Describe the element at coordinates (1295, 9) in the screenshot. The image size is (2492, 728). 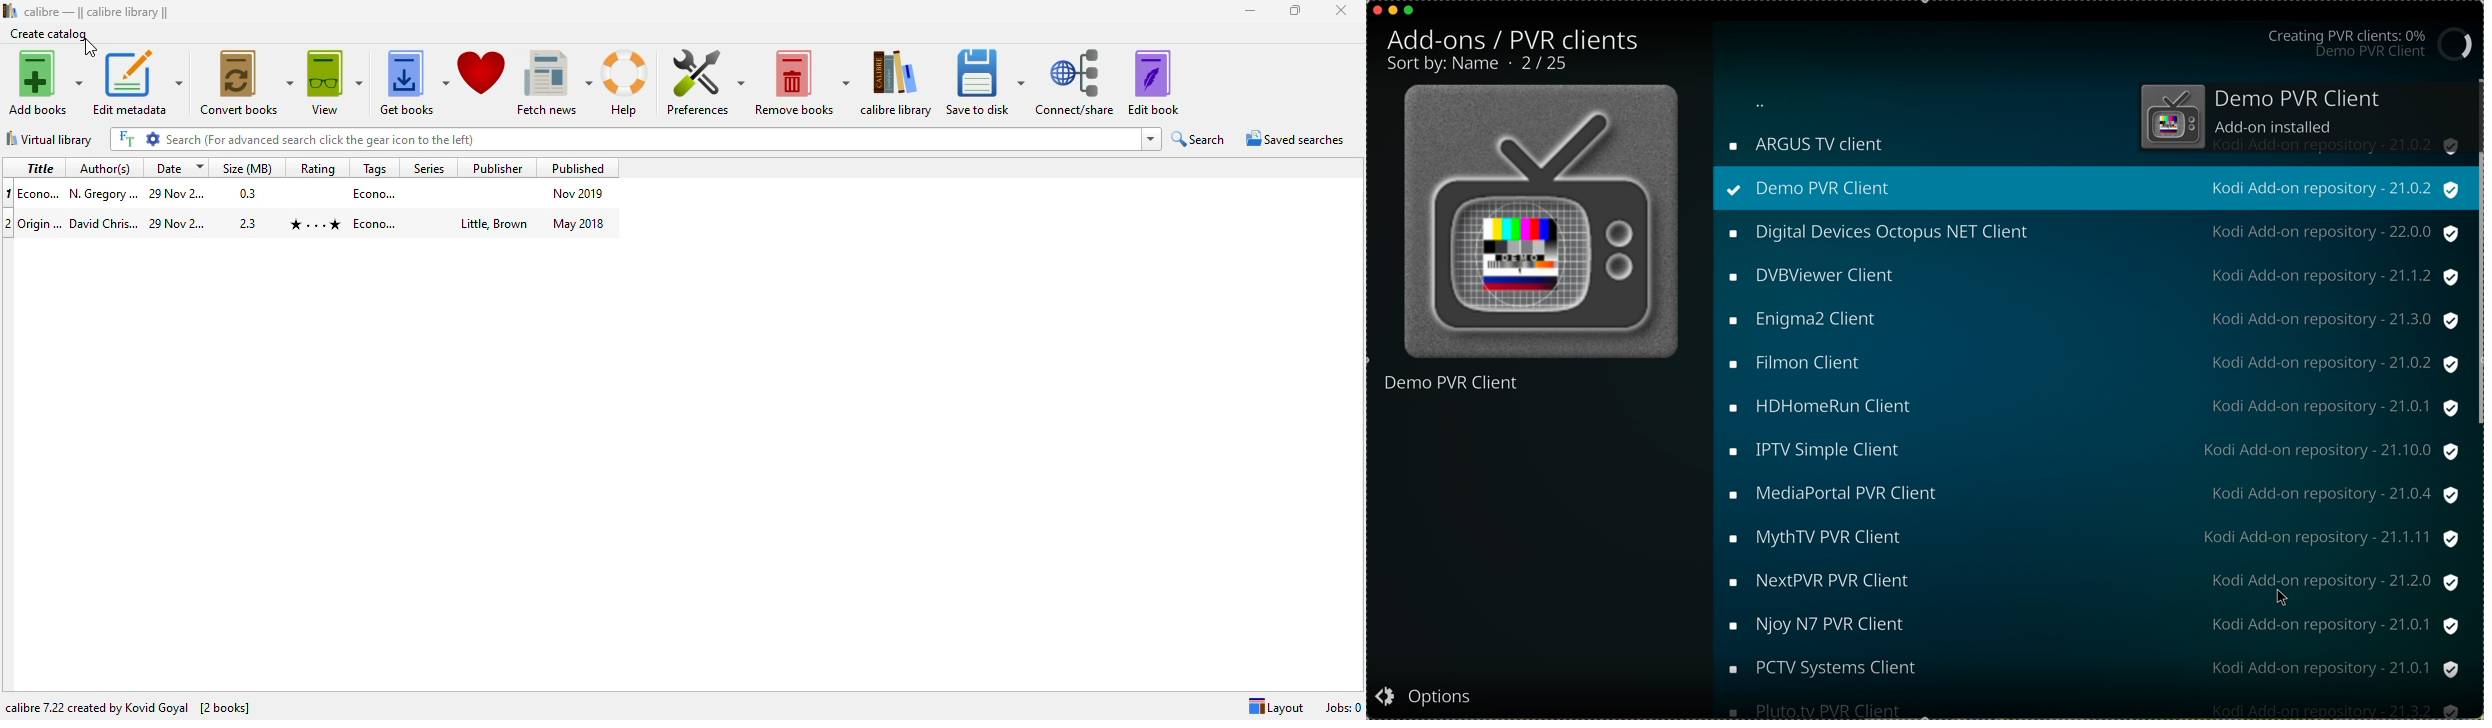
I see `maximize` at that location.